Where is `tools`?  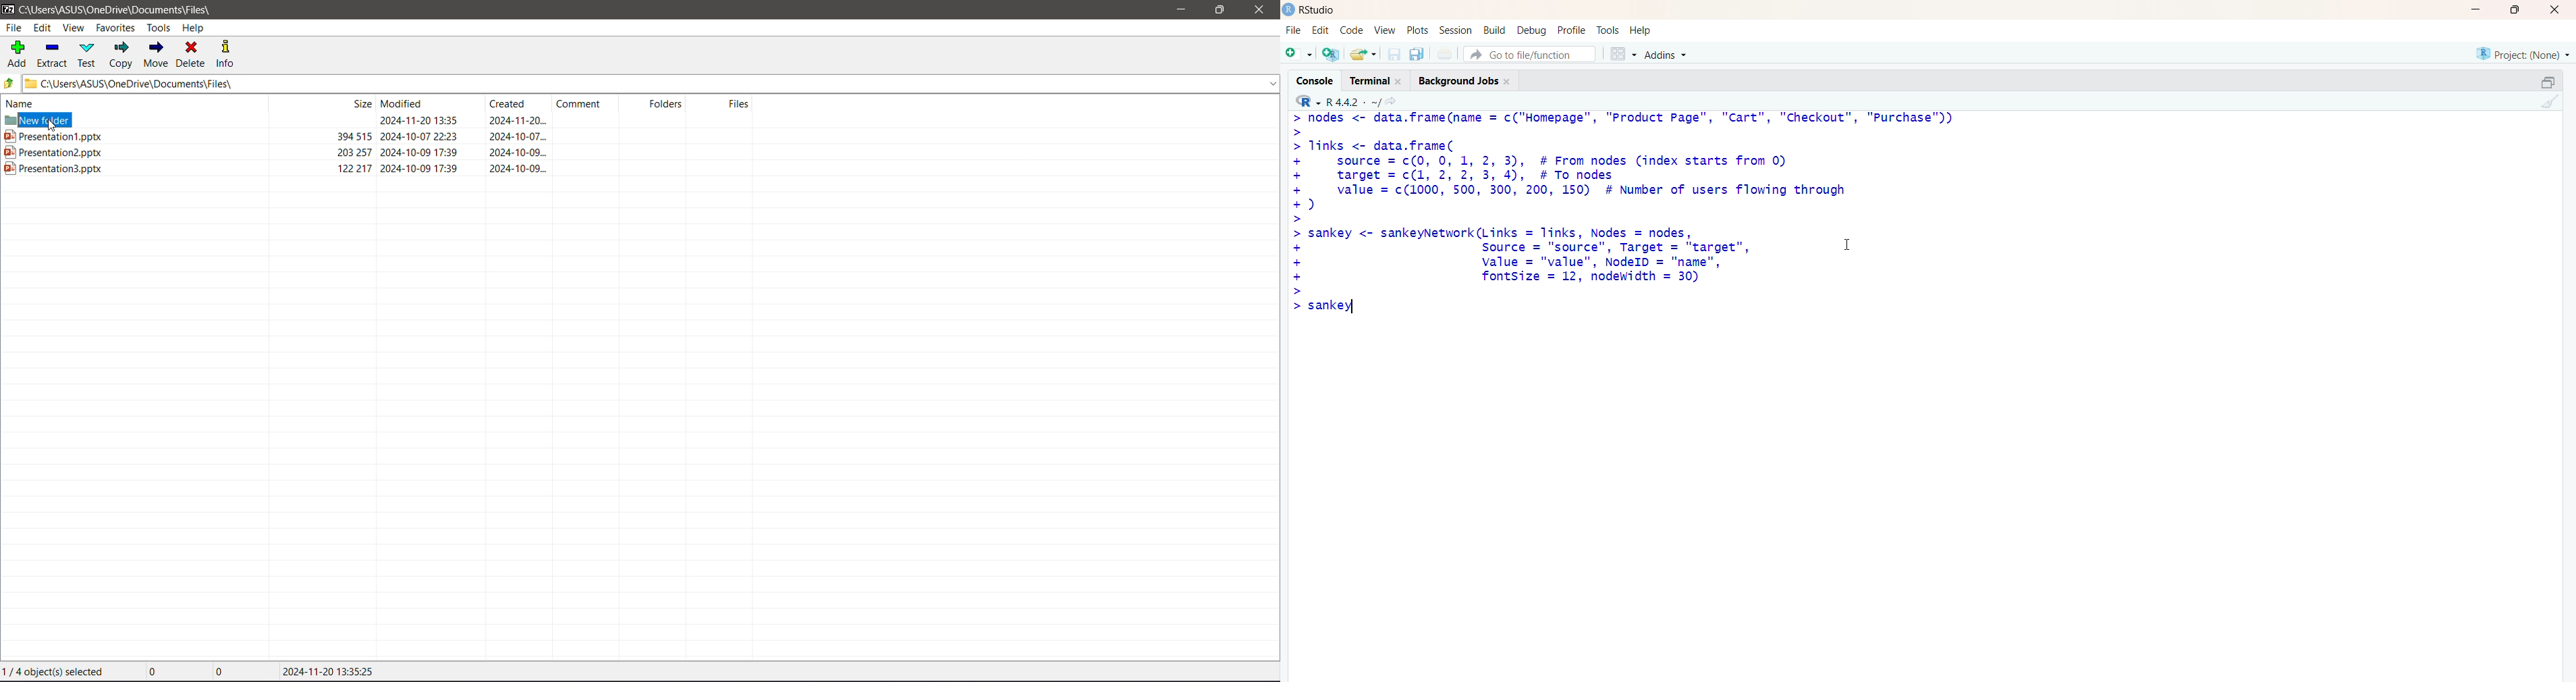 tools is located at coordinates (1608, 28).